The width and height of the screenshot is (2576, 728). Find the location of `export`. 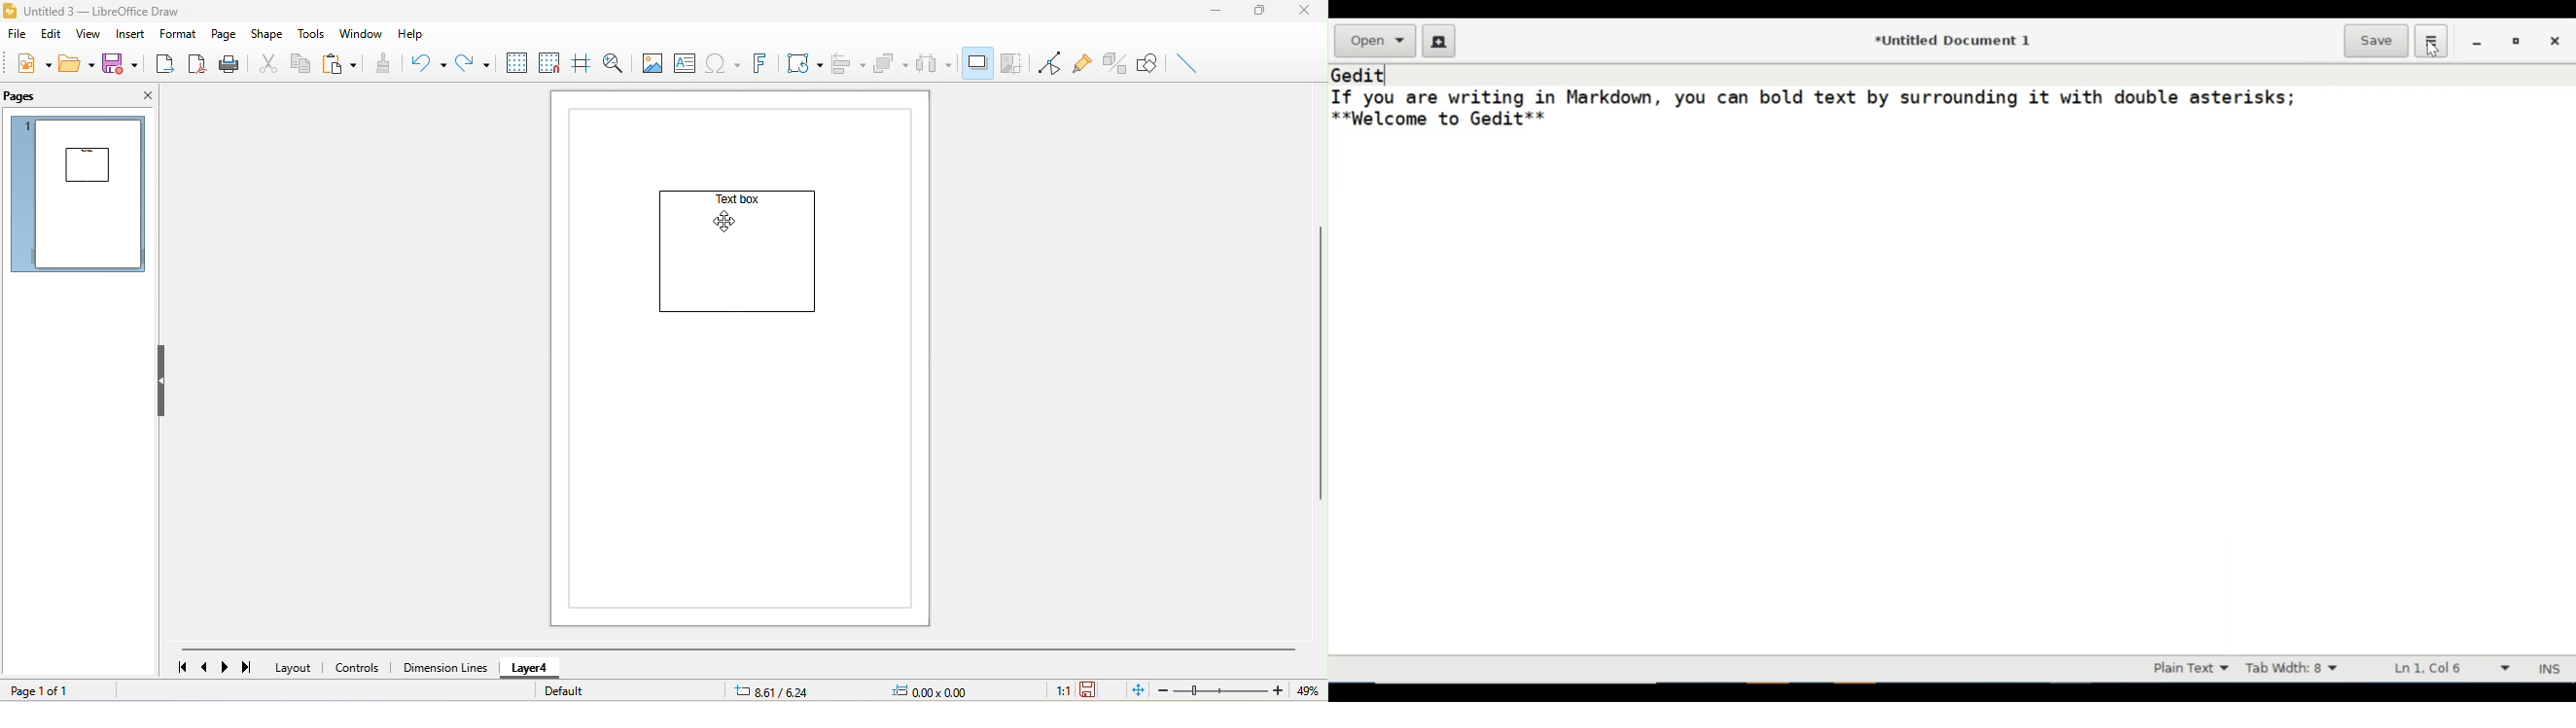

export is located at coordinates (165, 63).